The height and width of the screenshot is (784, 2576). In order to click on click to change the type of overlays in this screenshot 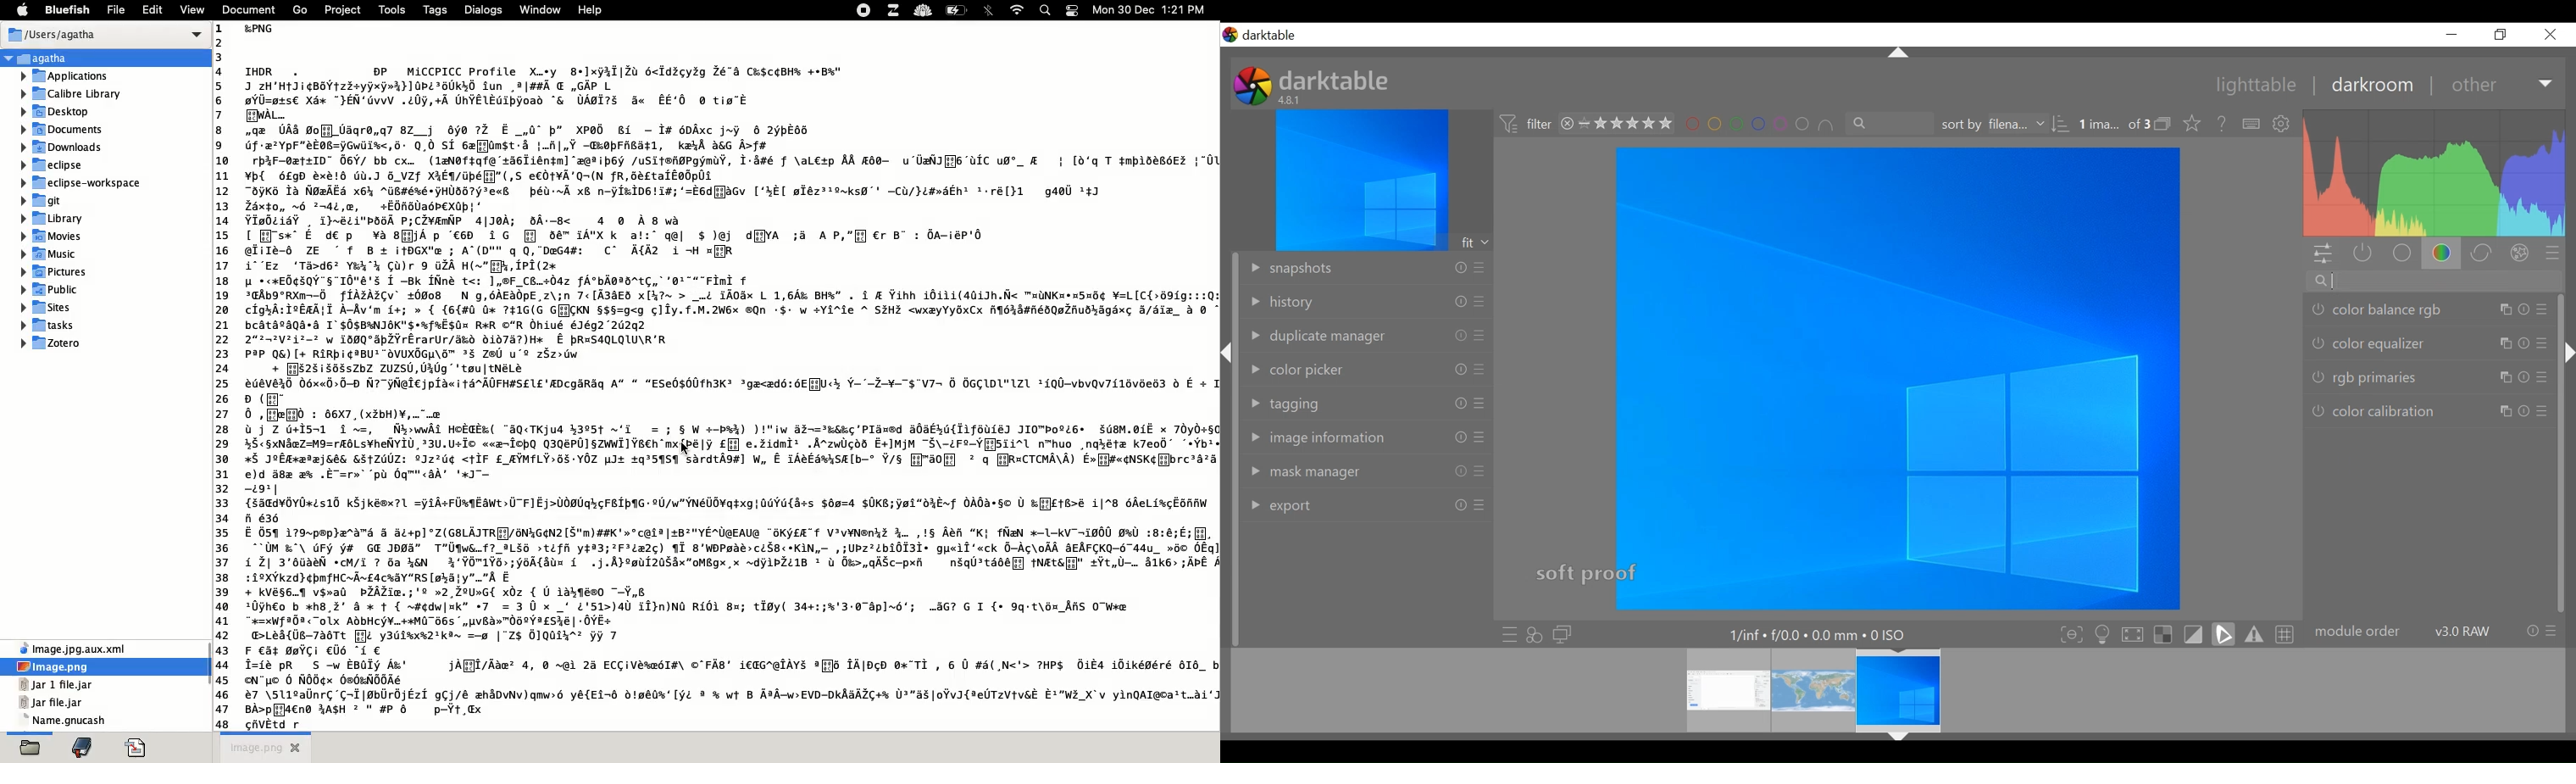, I will do `click(2189, 122)`.